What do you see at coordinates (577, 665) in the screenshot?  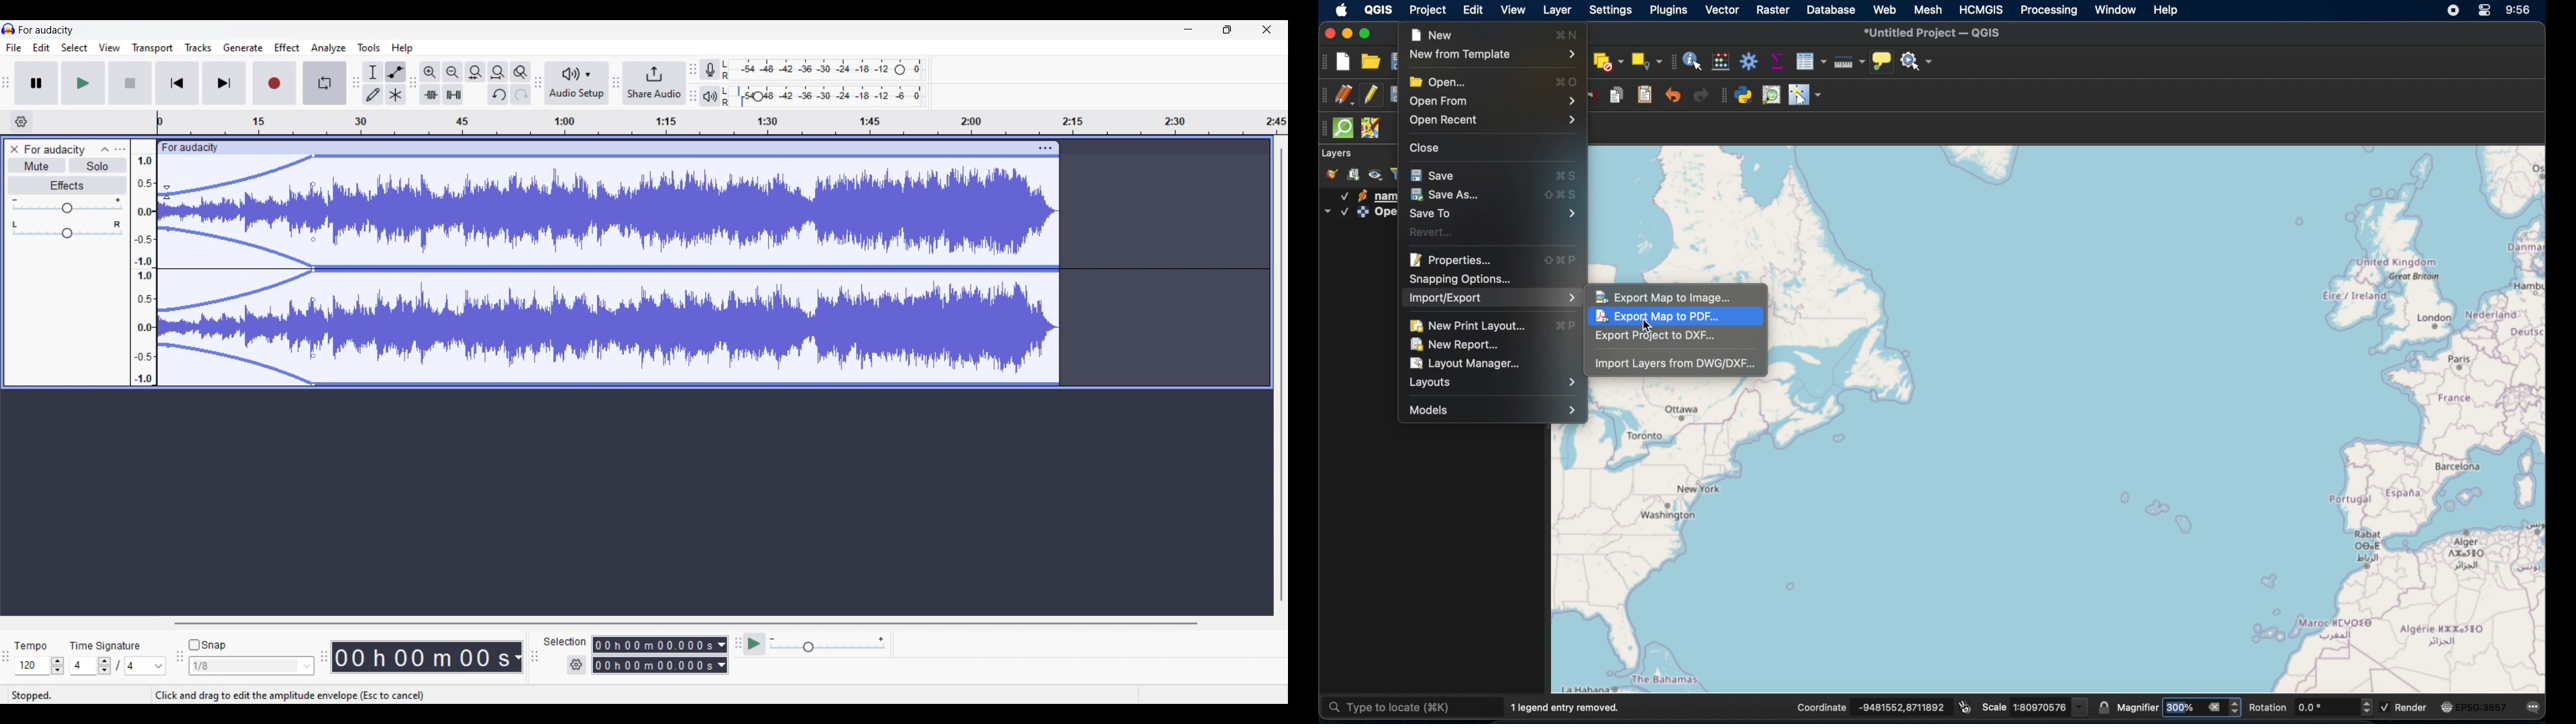 I see `Settings` at bounding box center [577, 665].